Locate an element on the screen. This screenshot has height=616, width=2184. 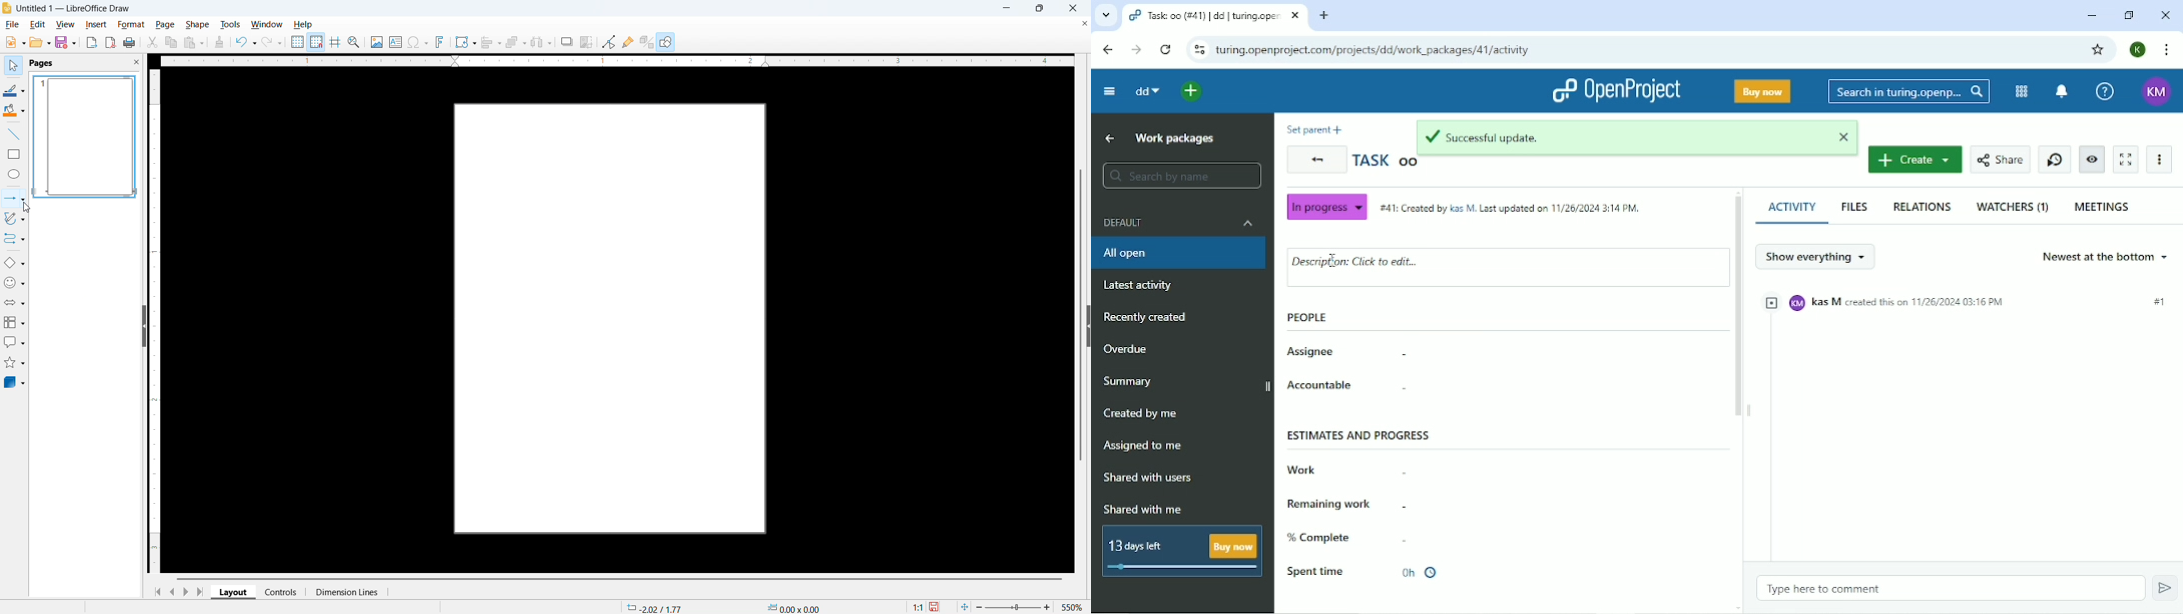
Shape  is located at coordinates (197, 25).